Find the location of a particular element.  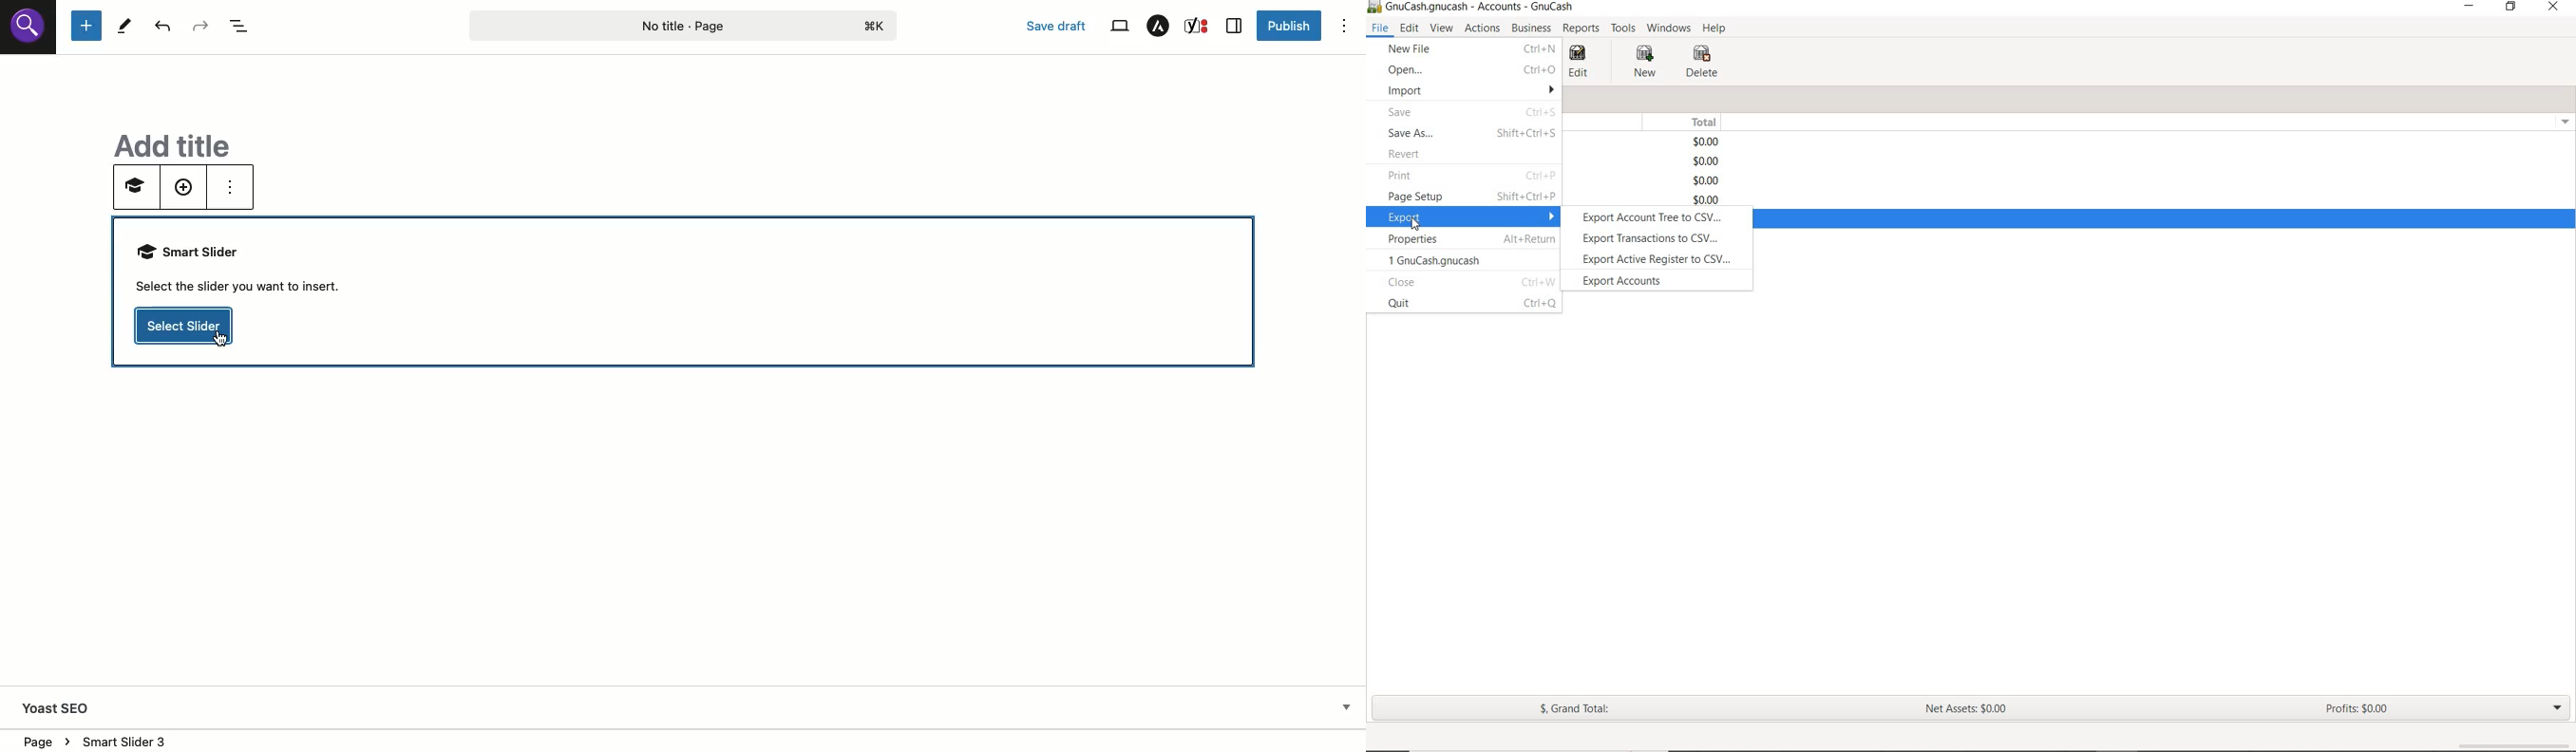

RESTORE DOWN is located at coordinates (2511, 8).